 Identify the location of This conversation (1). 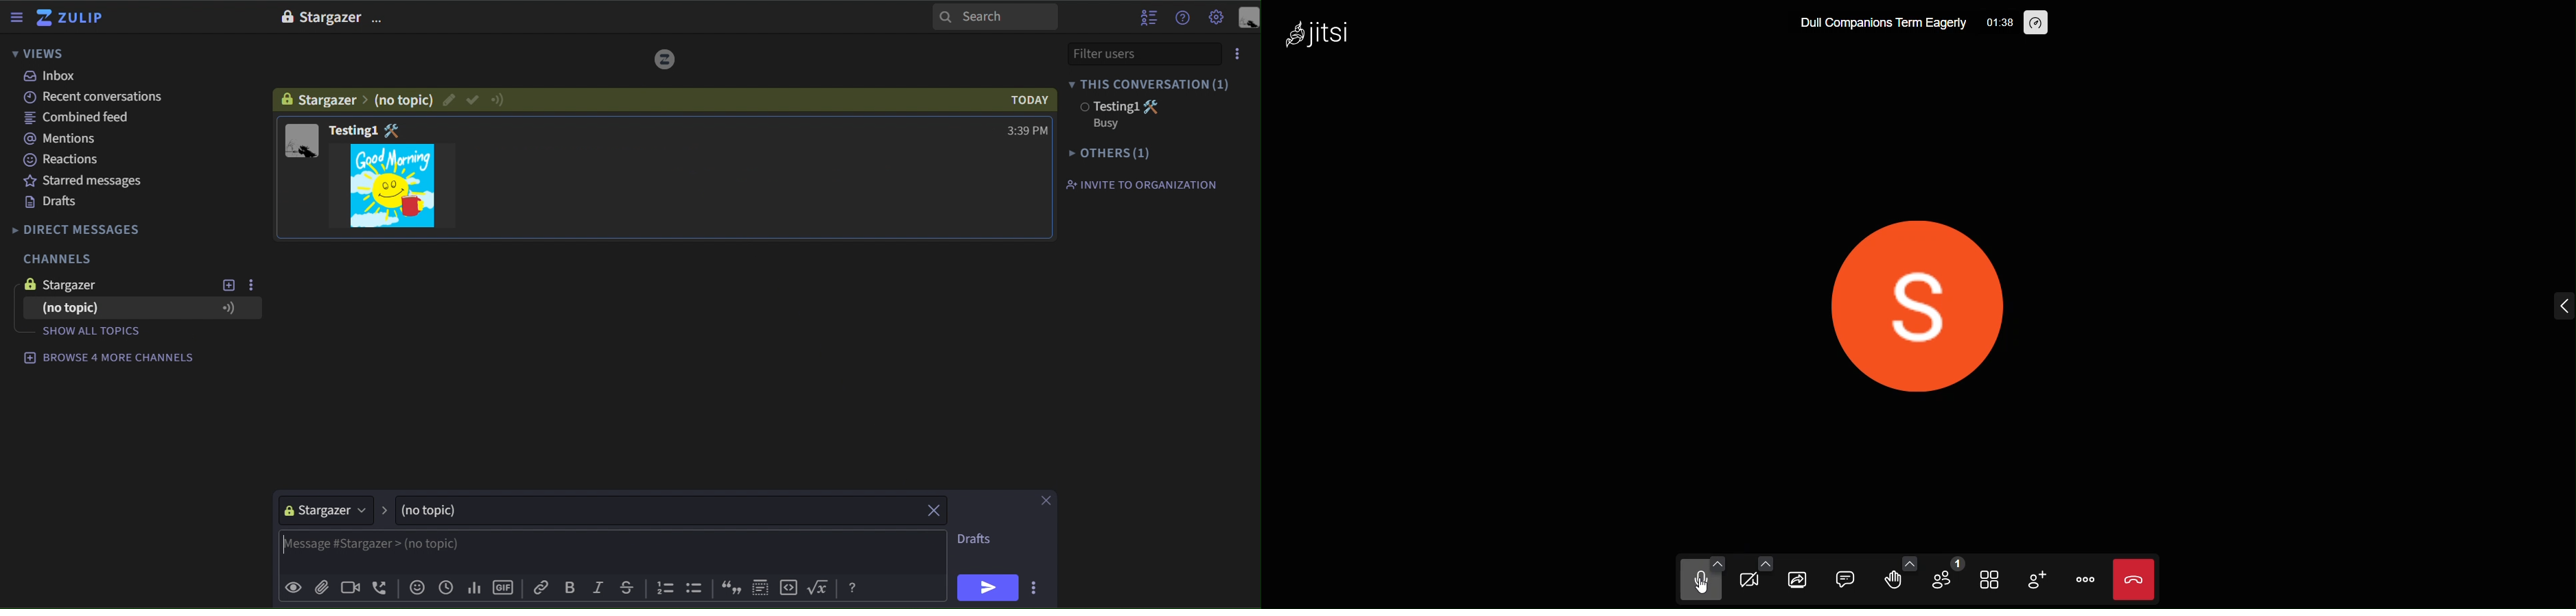
(1158, 84).